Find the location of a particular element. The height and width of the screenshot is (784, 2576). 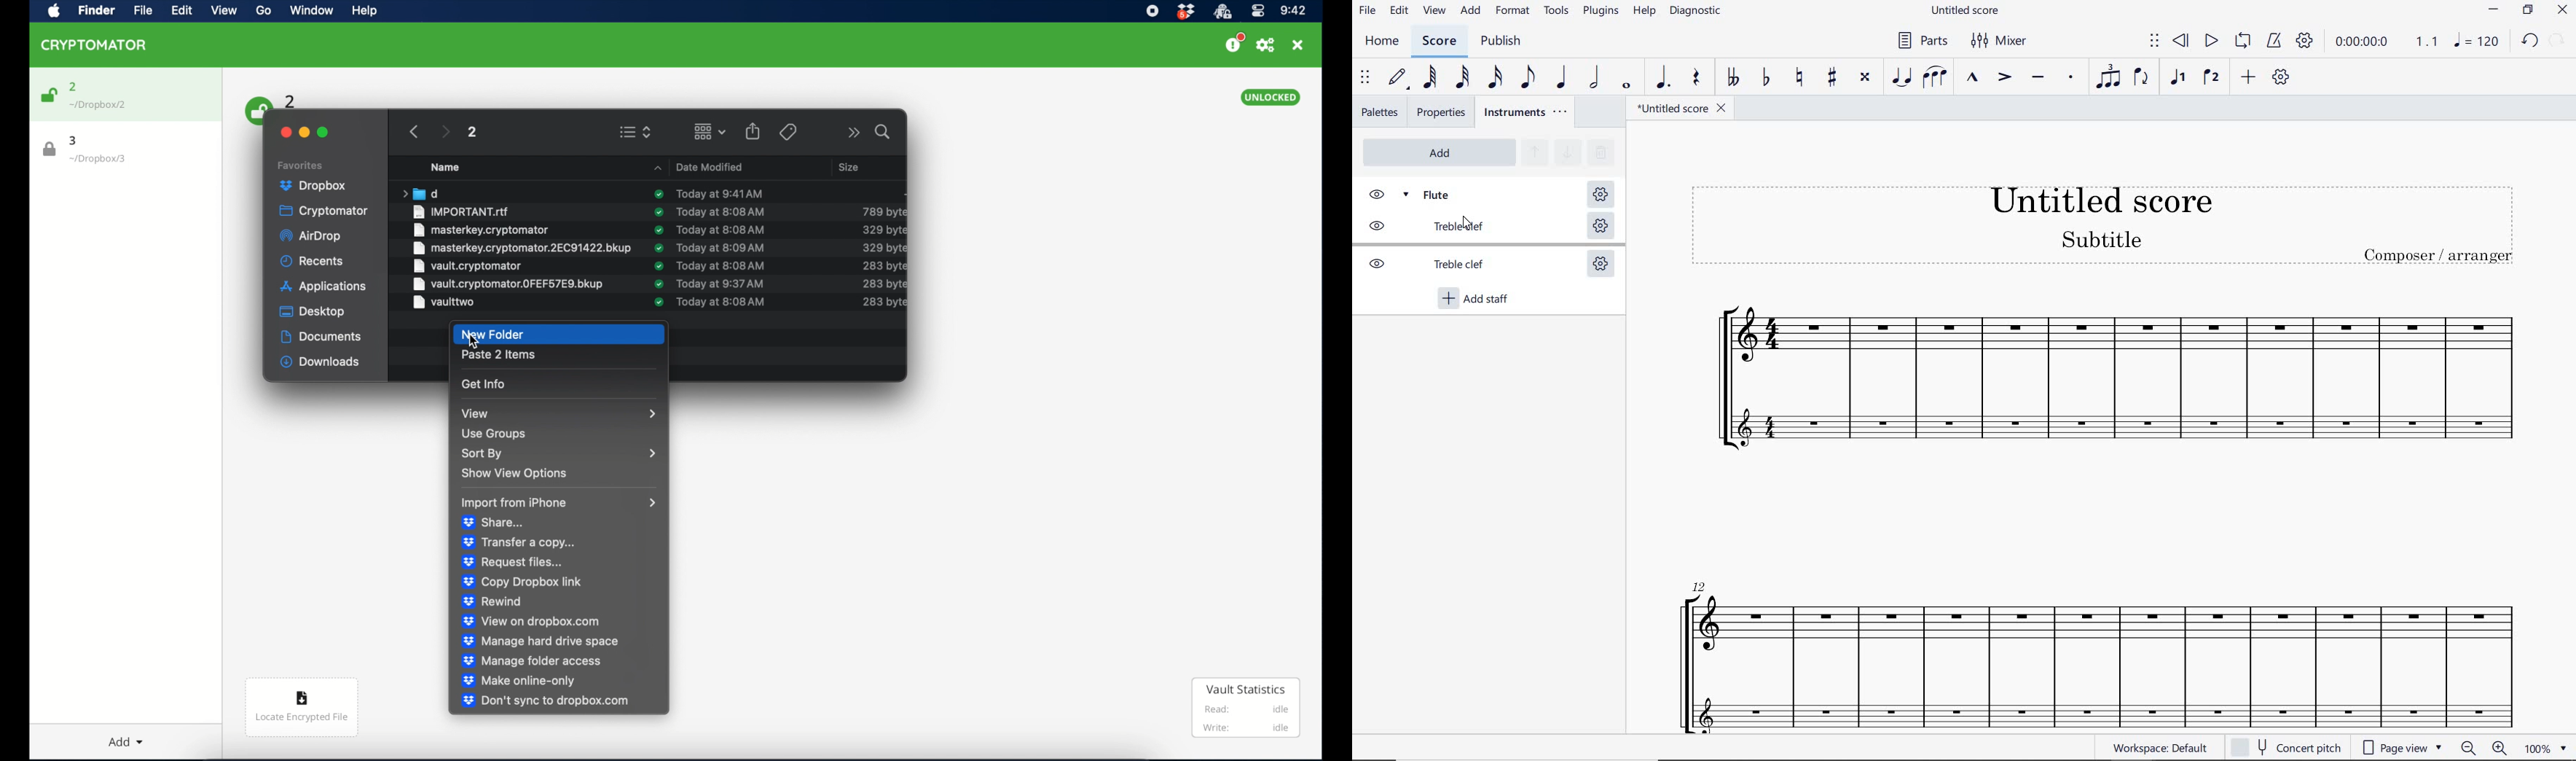

sync is located at coordinates (657, 212).